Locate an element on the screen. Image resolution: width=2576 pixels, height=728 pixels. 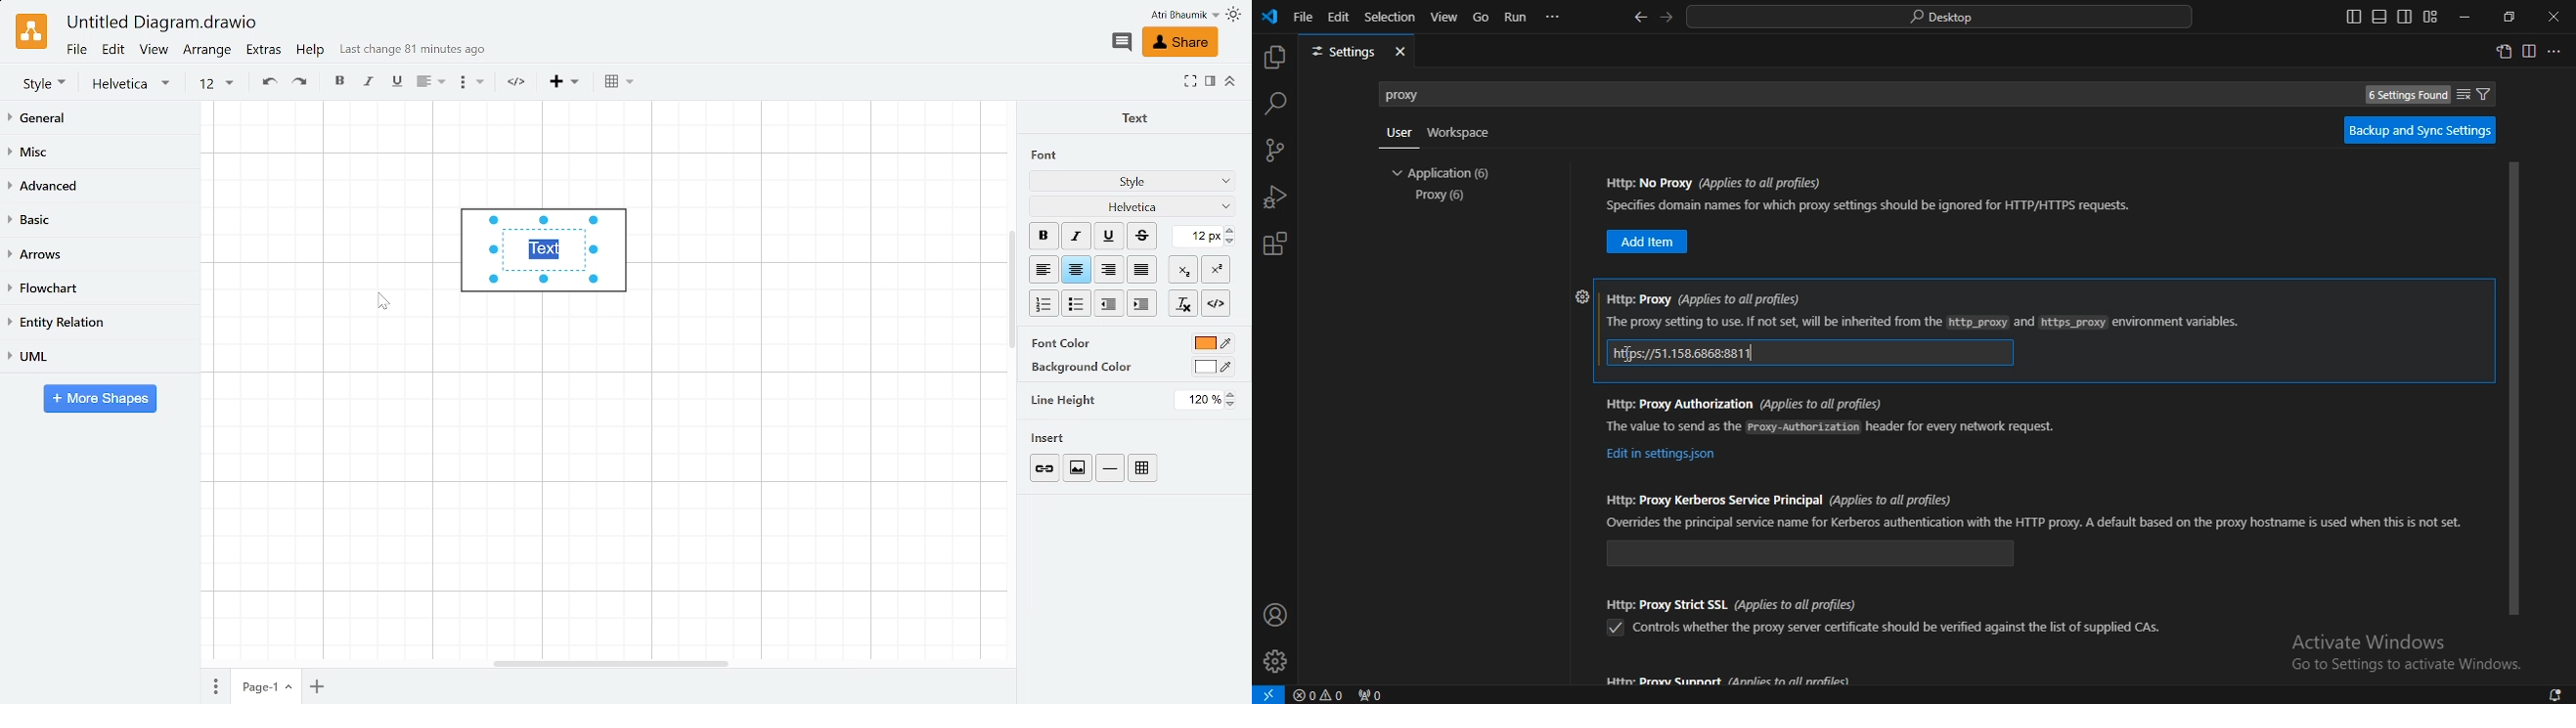
view is located at coordinates (1444, 16).